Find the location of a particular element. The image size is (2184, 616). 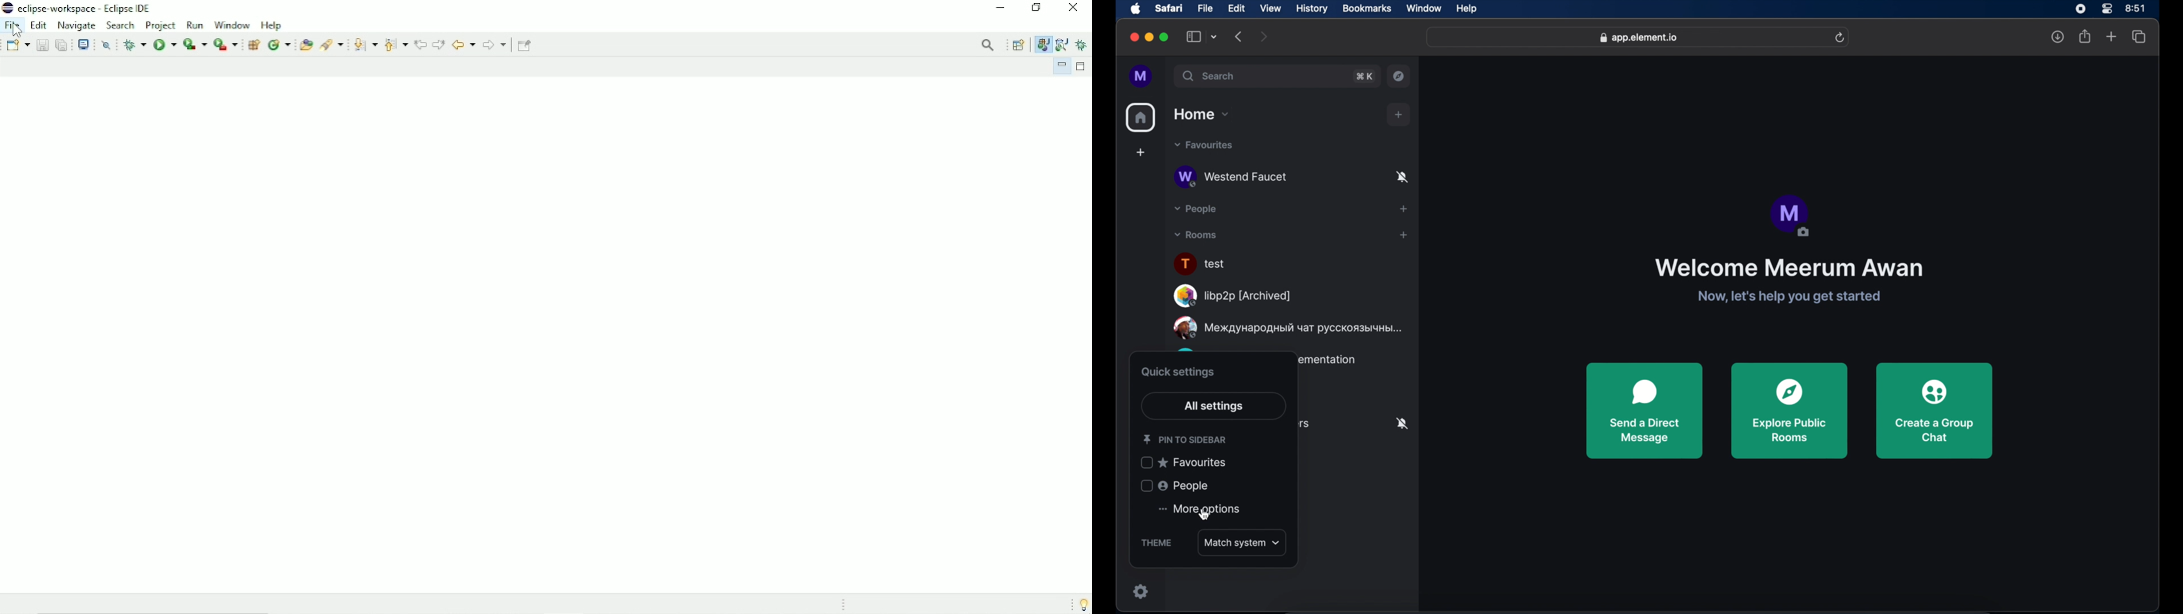

start chat is located at coordinates (1404, 209).